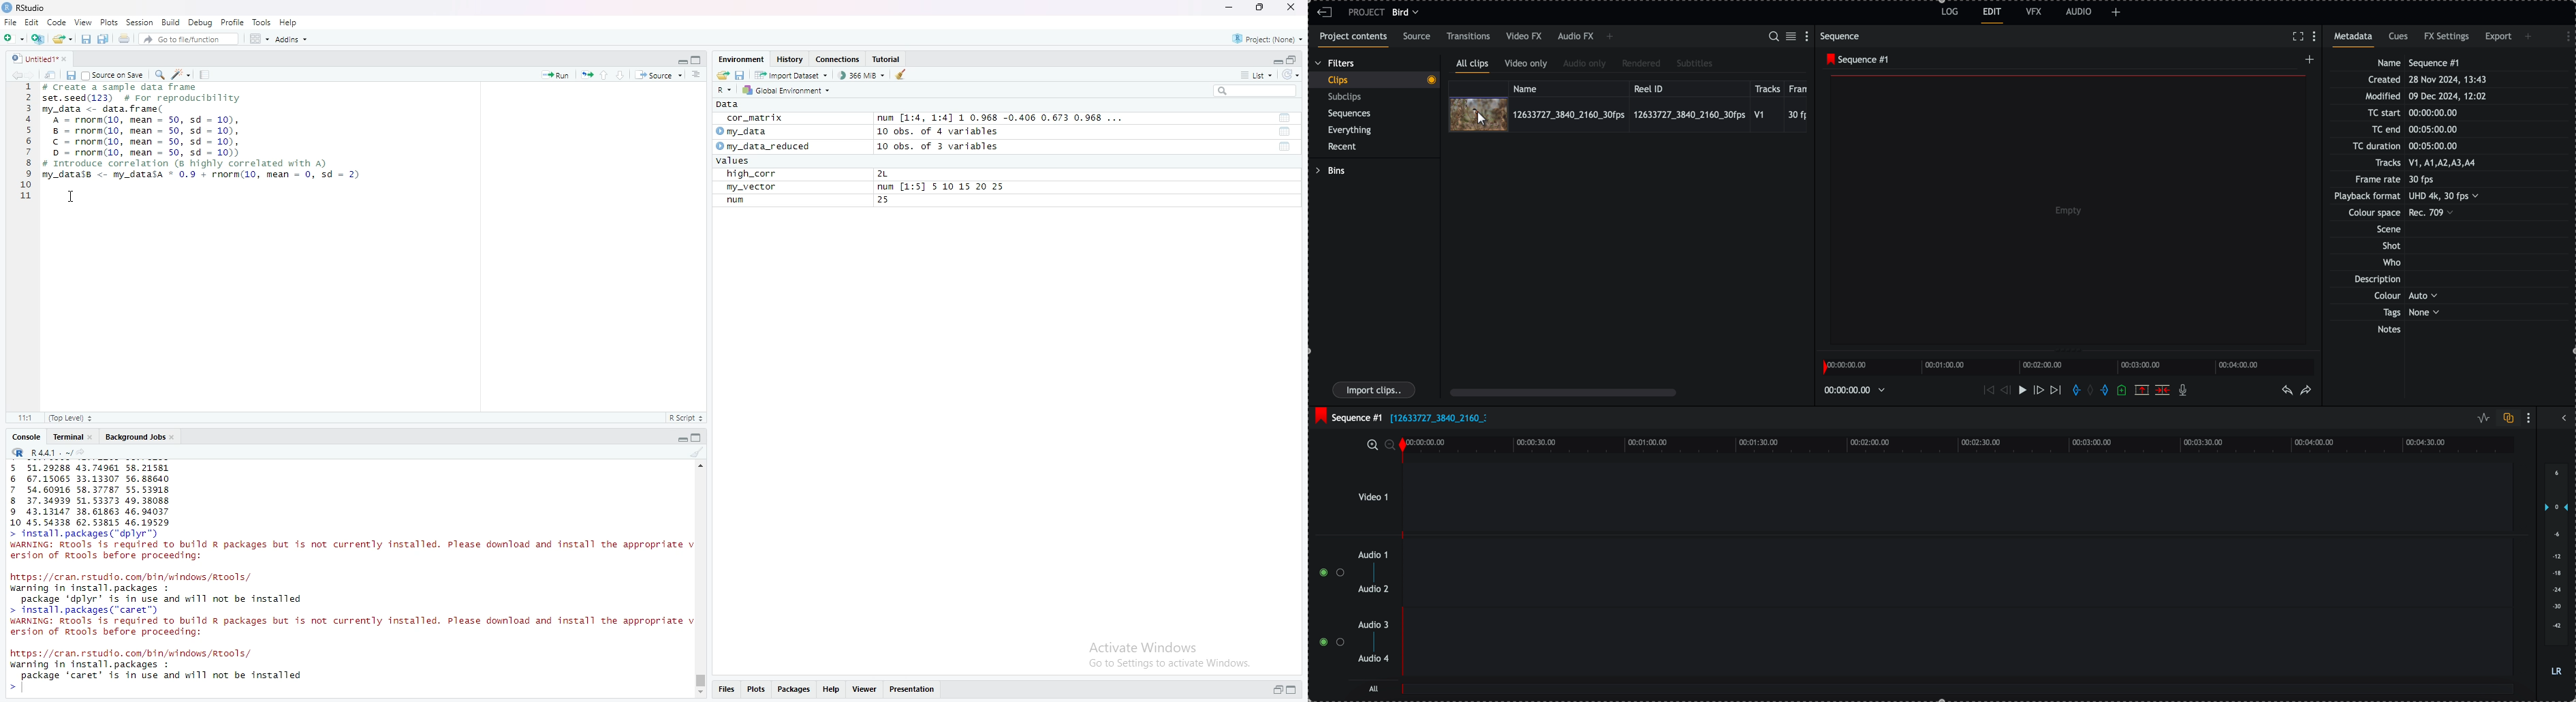 The height and width of the screenshot is (728, 2576). I want to click on audio 3, so click(1376, 625).